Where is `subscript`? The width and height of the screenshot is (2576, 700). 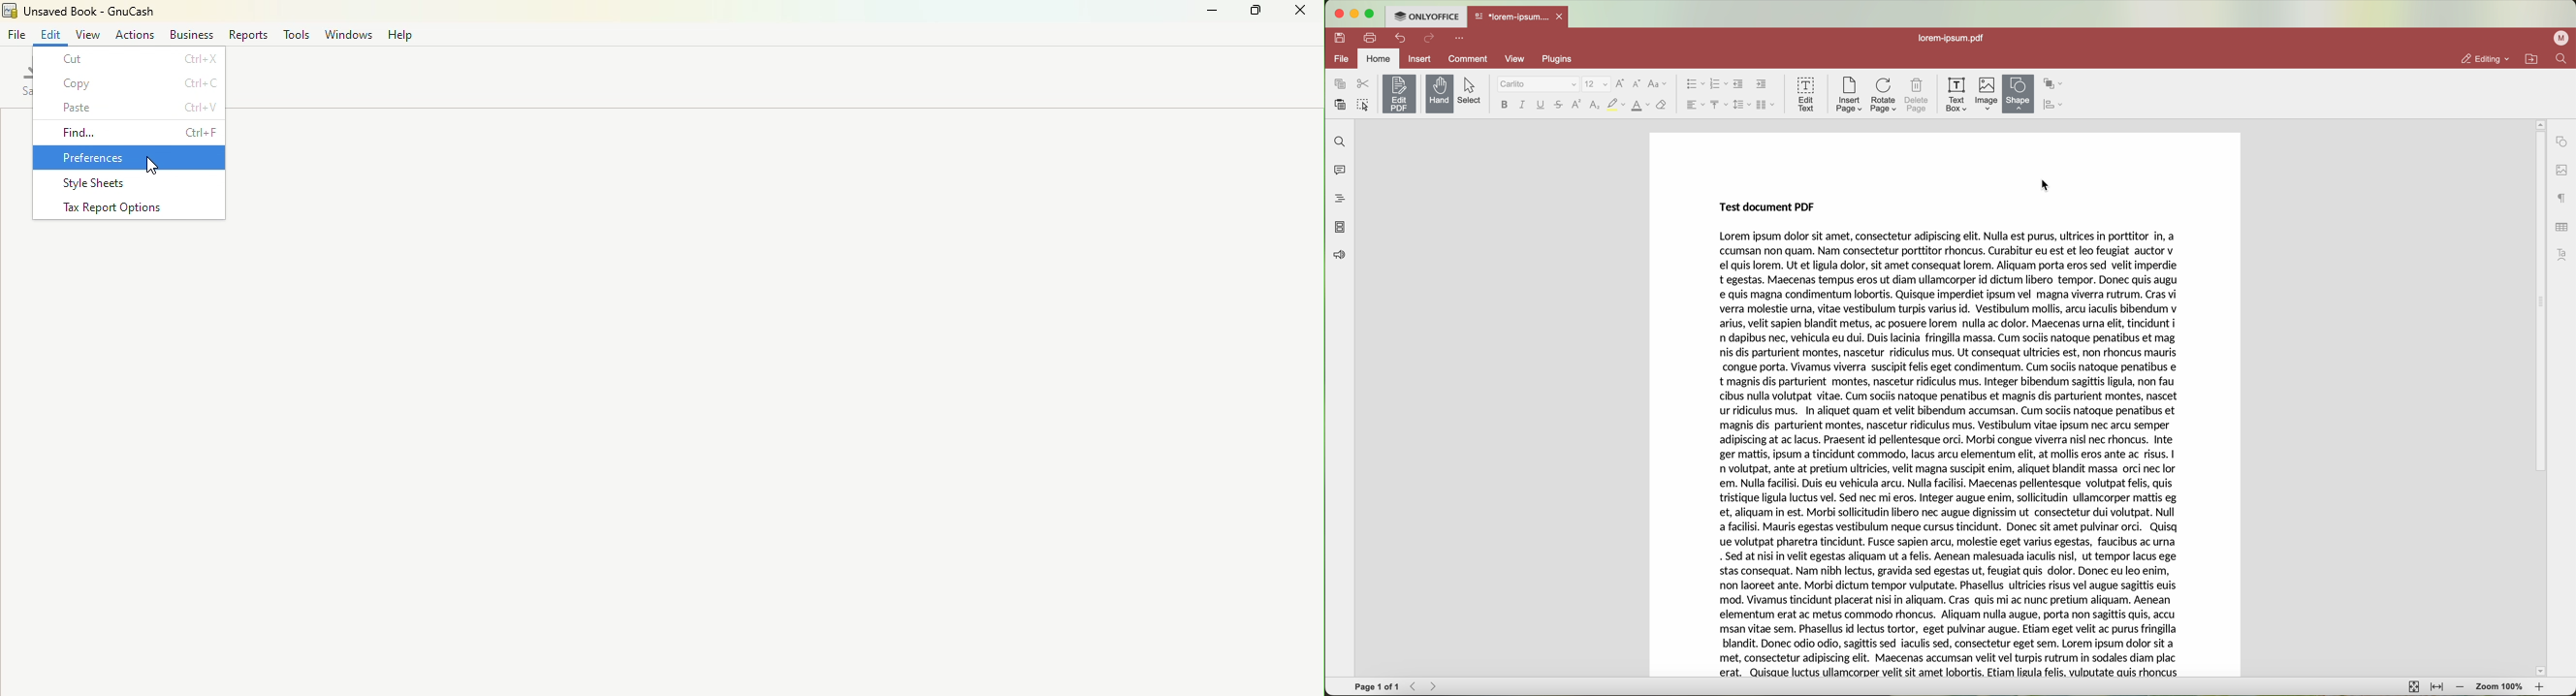 subscript is located at coordinates (1595, 106).